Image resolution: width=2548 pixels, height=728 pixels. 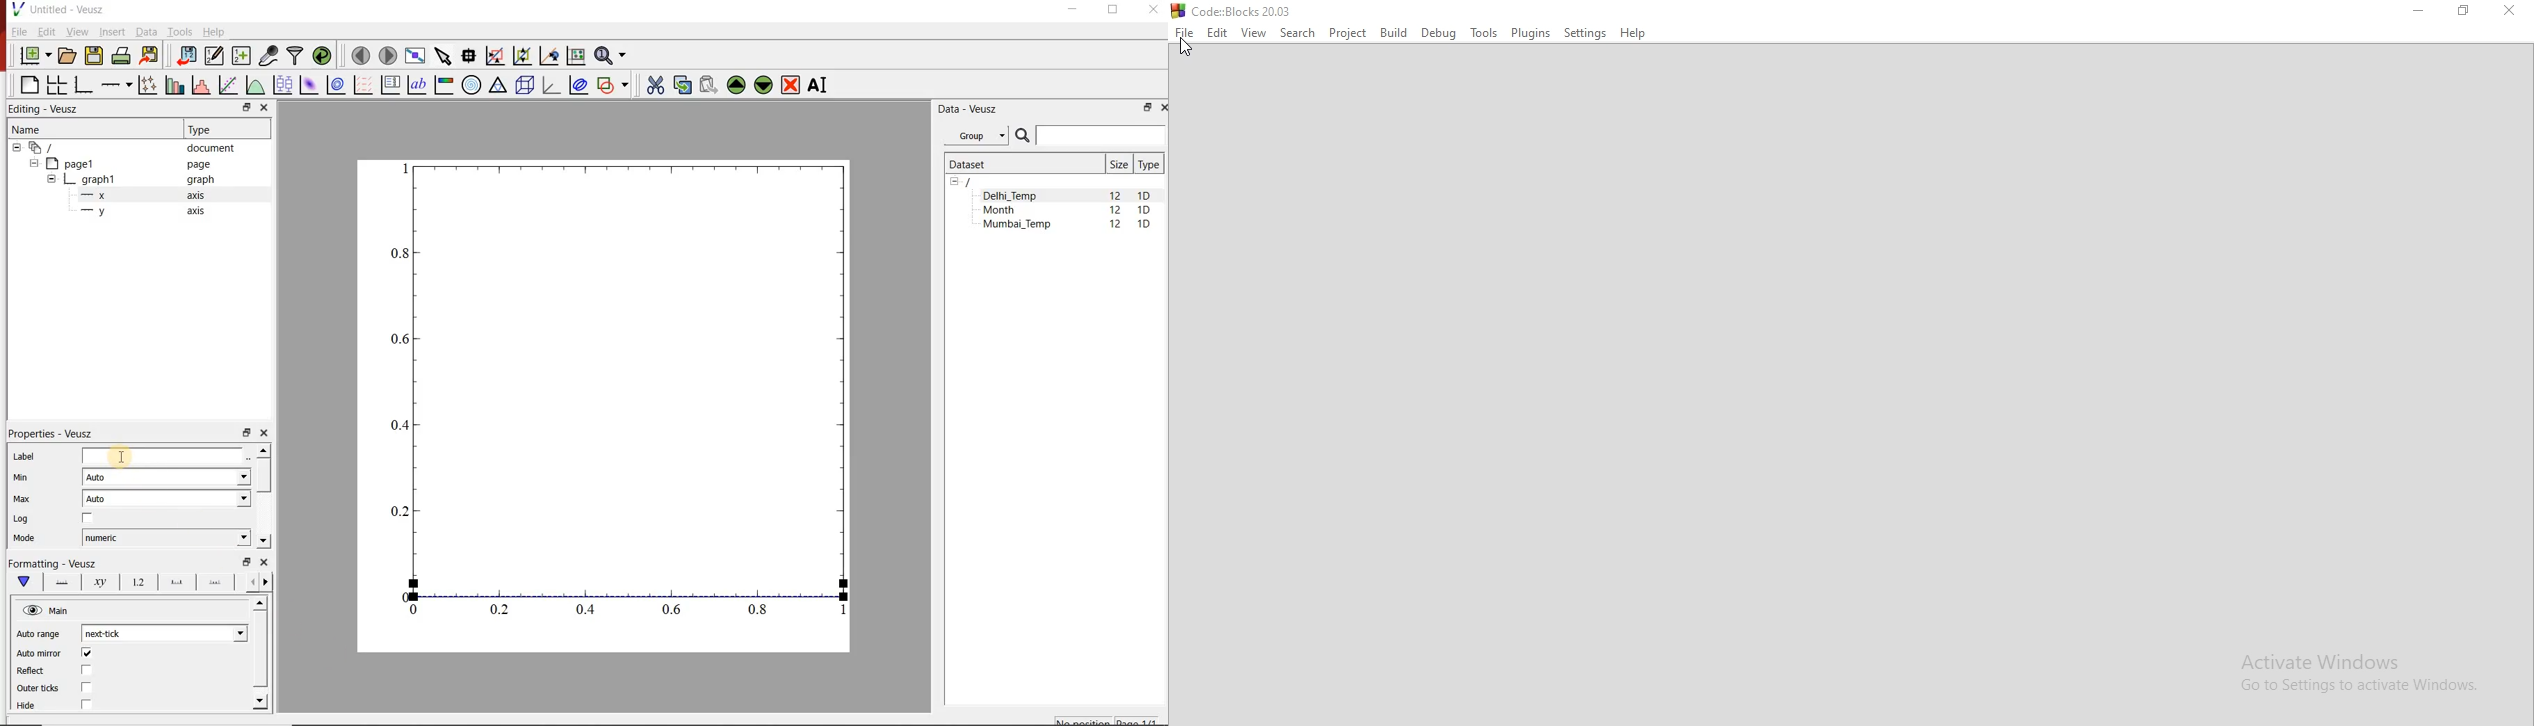 I want to click on open a document, so click(x=66, y=56).